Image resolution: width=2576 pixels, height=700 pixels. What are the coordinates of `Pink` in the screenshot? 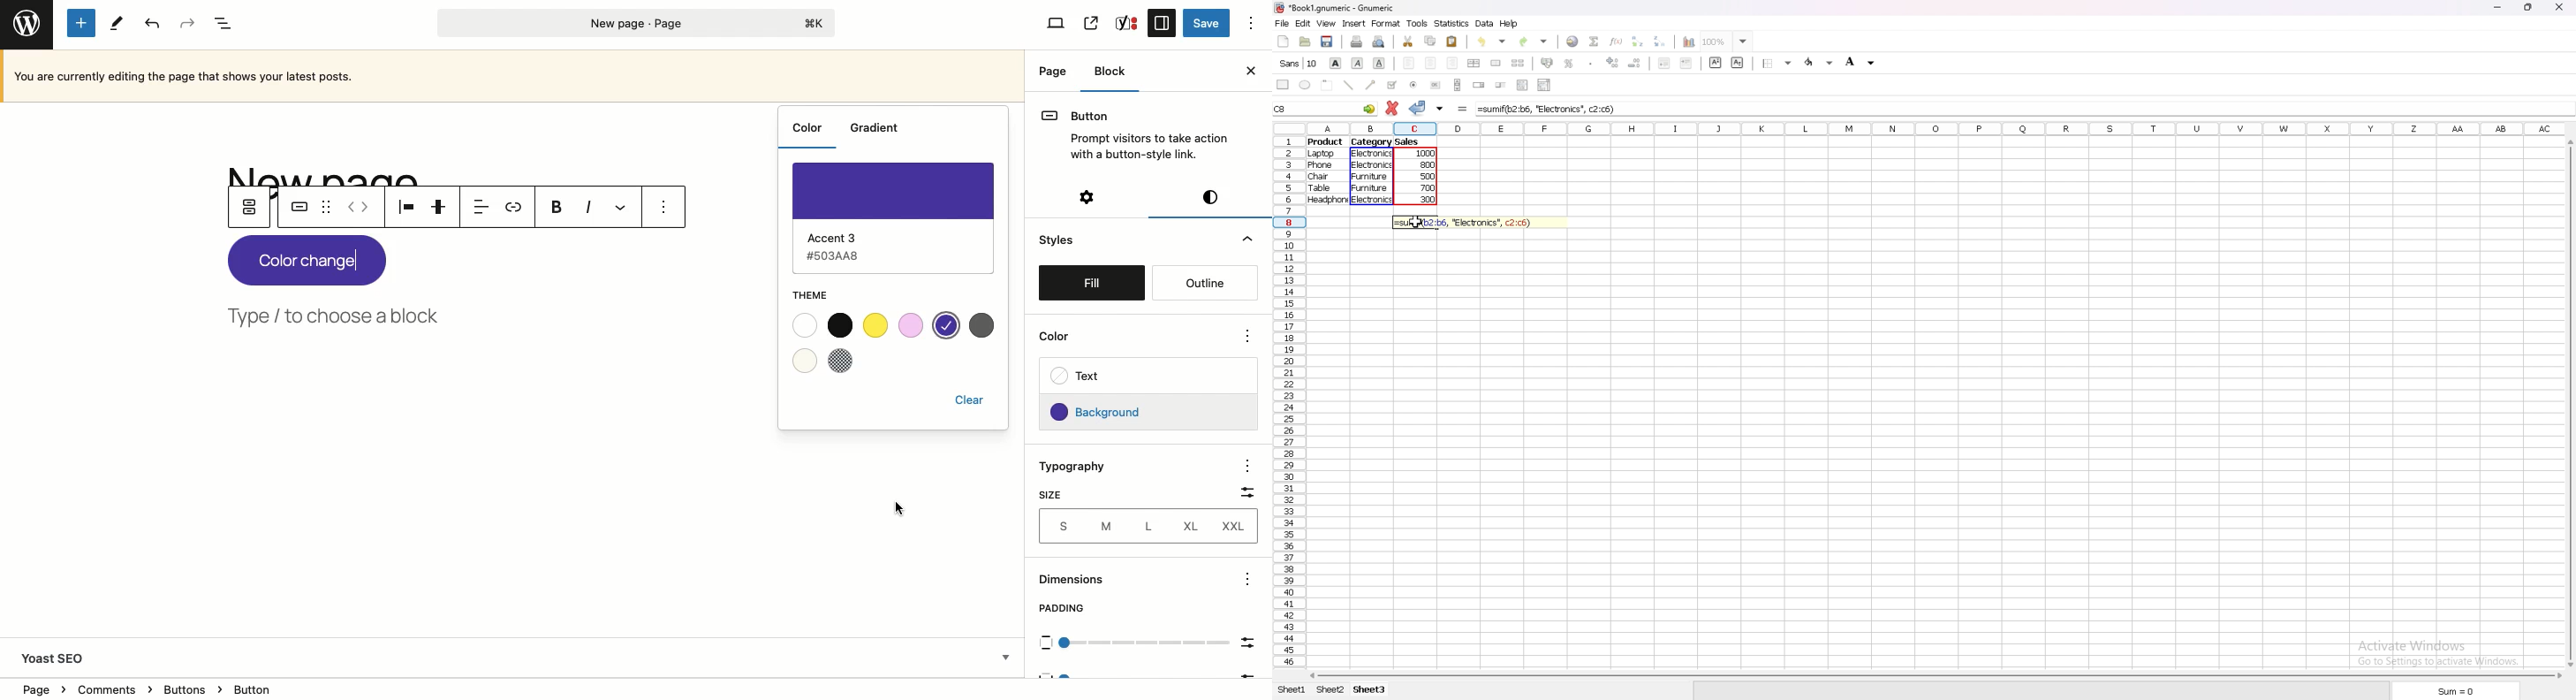 It's located at (910, 326).